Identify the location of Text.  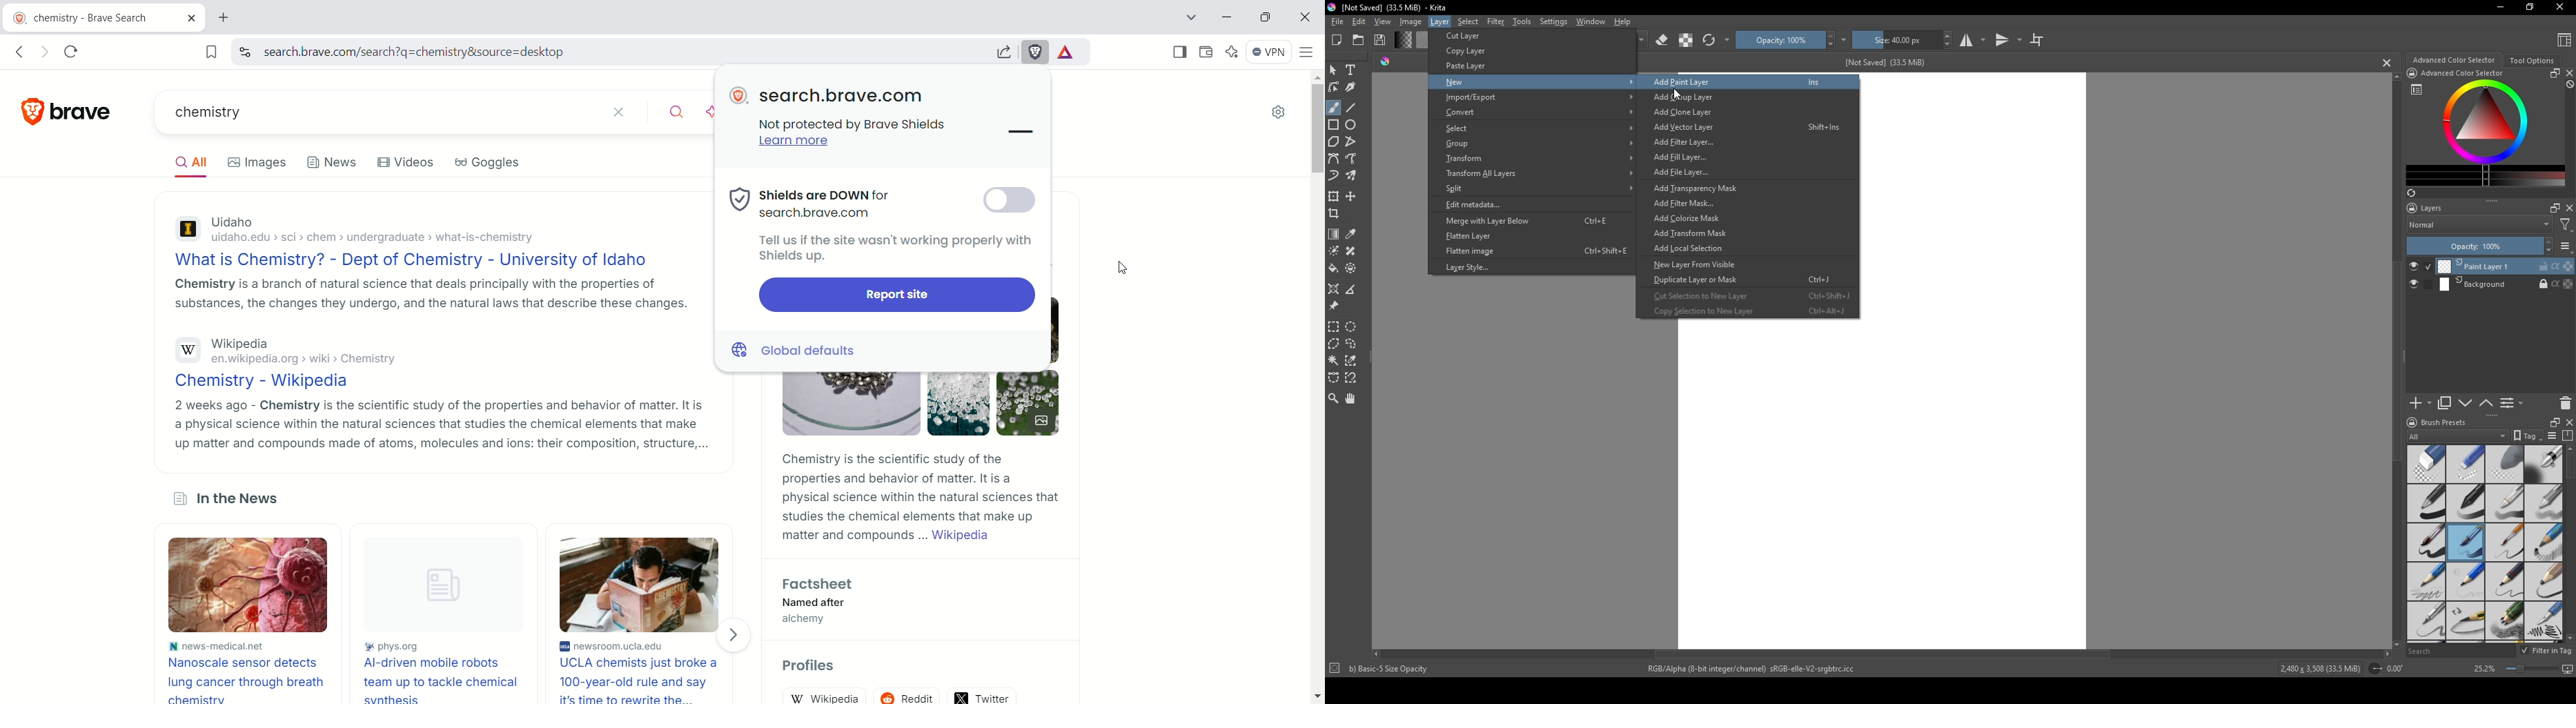
(1353, 71).